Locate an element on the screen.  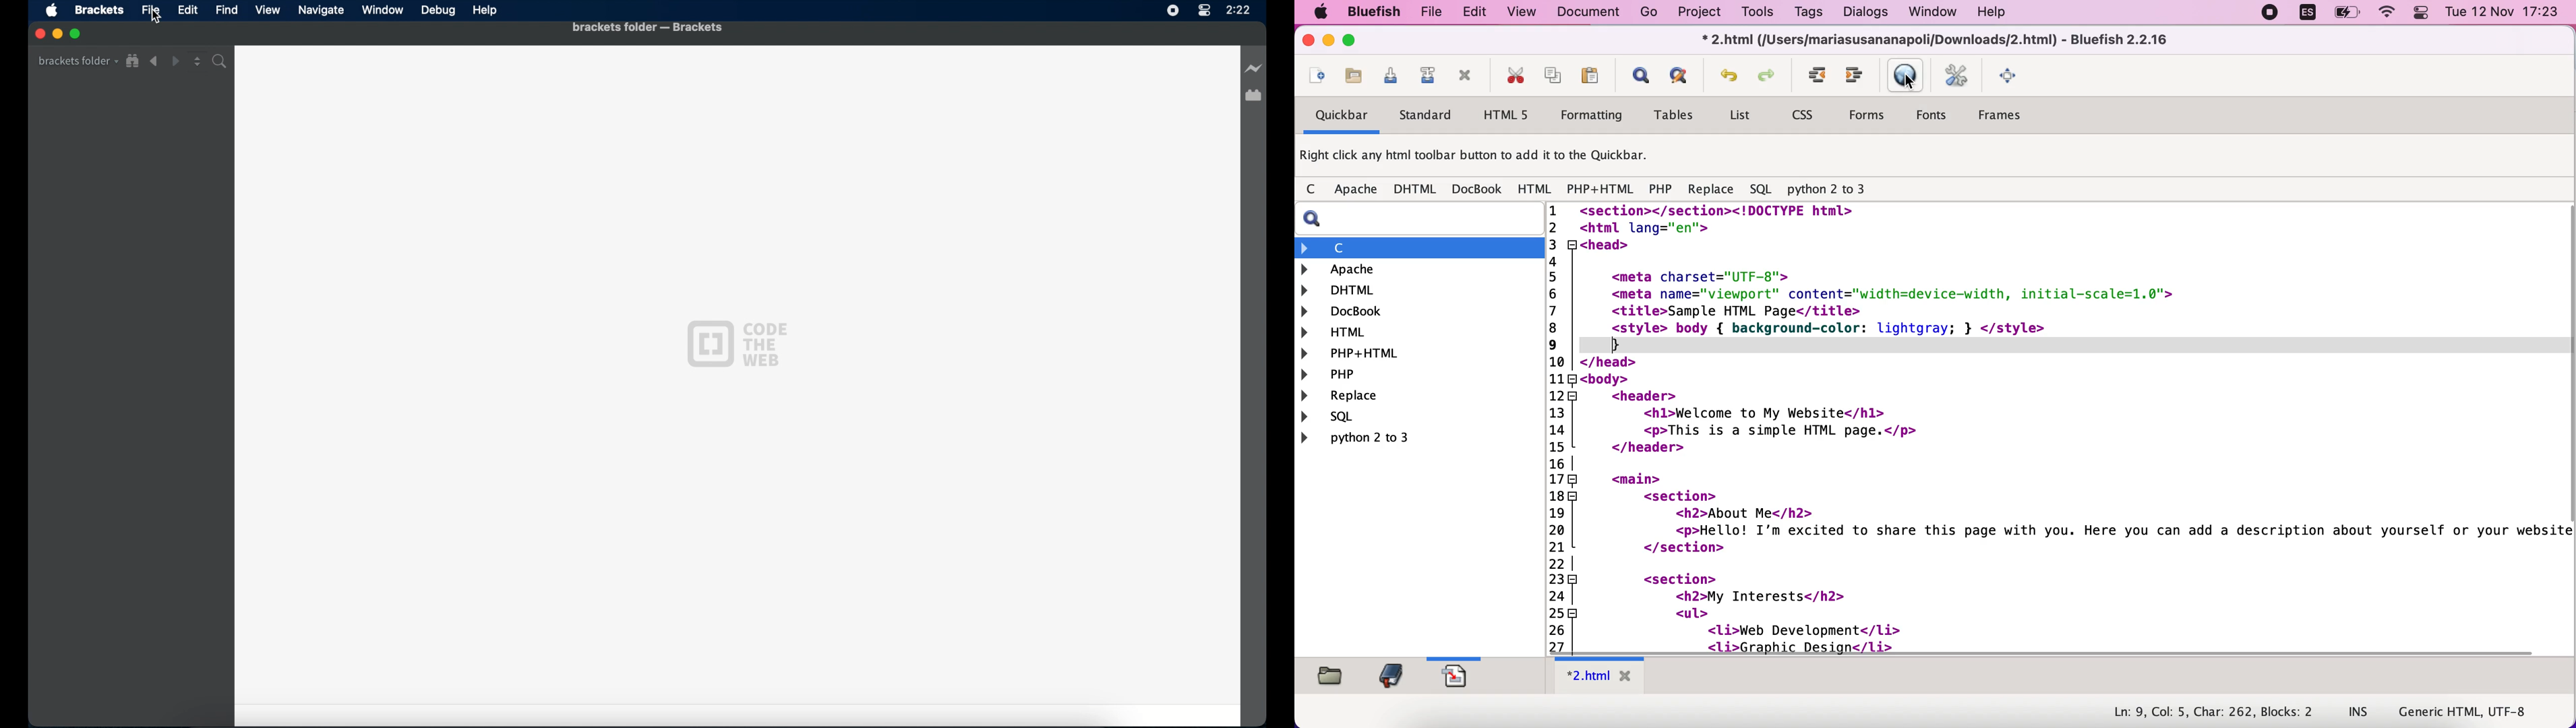
navigate is located at coordinates (320, 10).